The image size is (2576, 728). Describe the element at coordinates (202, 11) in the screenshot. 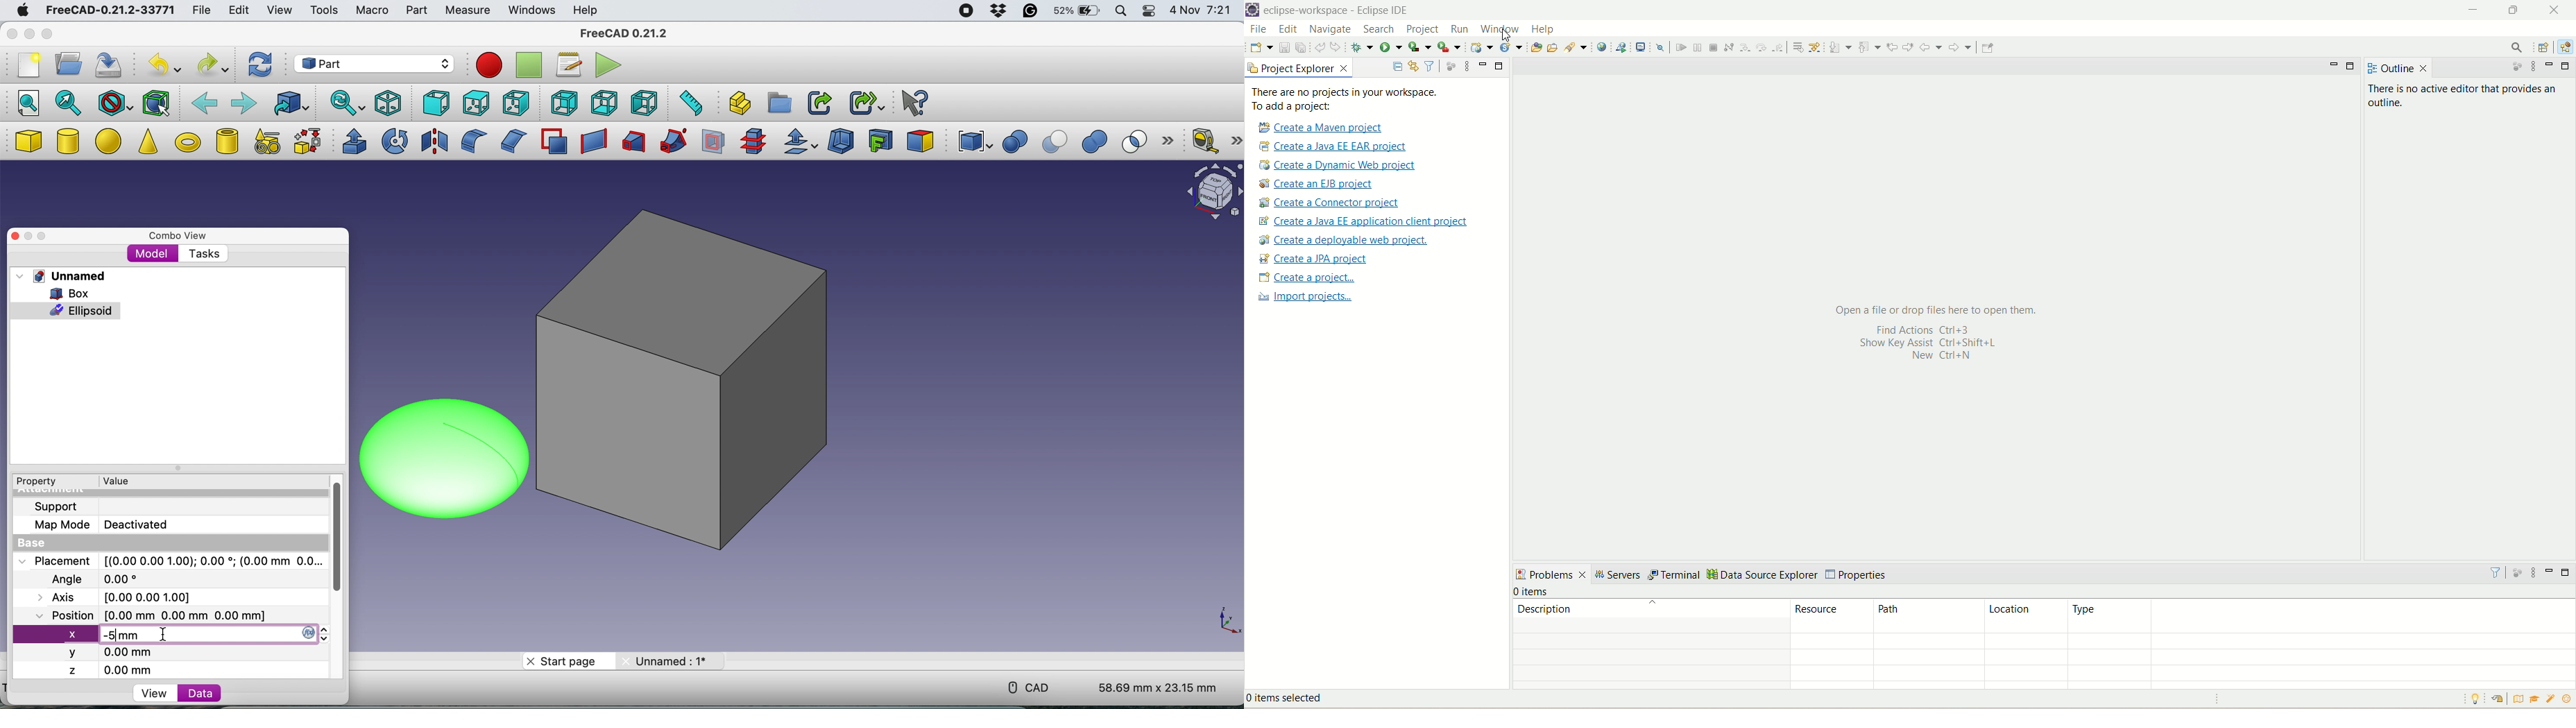

I see `file` at that location.